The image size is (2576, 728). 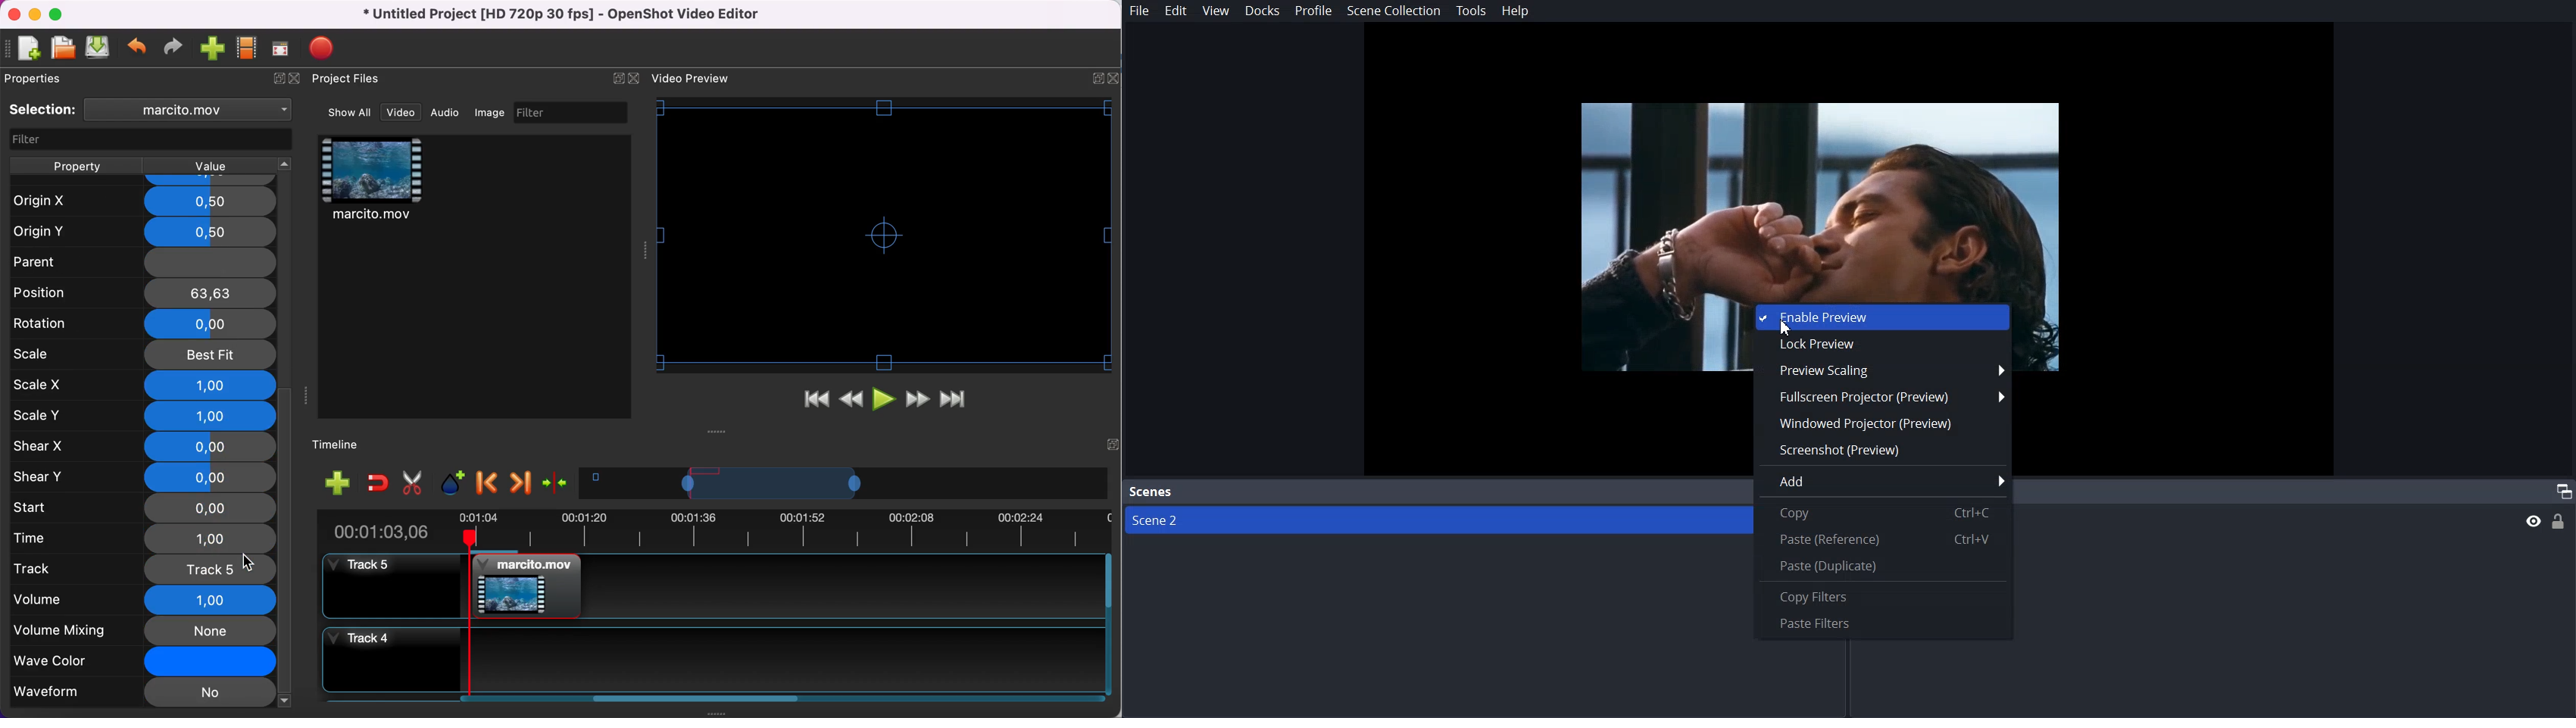 I want to click on Paste(Duplicate), so click(x=1881, y=566).